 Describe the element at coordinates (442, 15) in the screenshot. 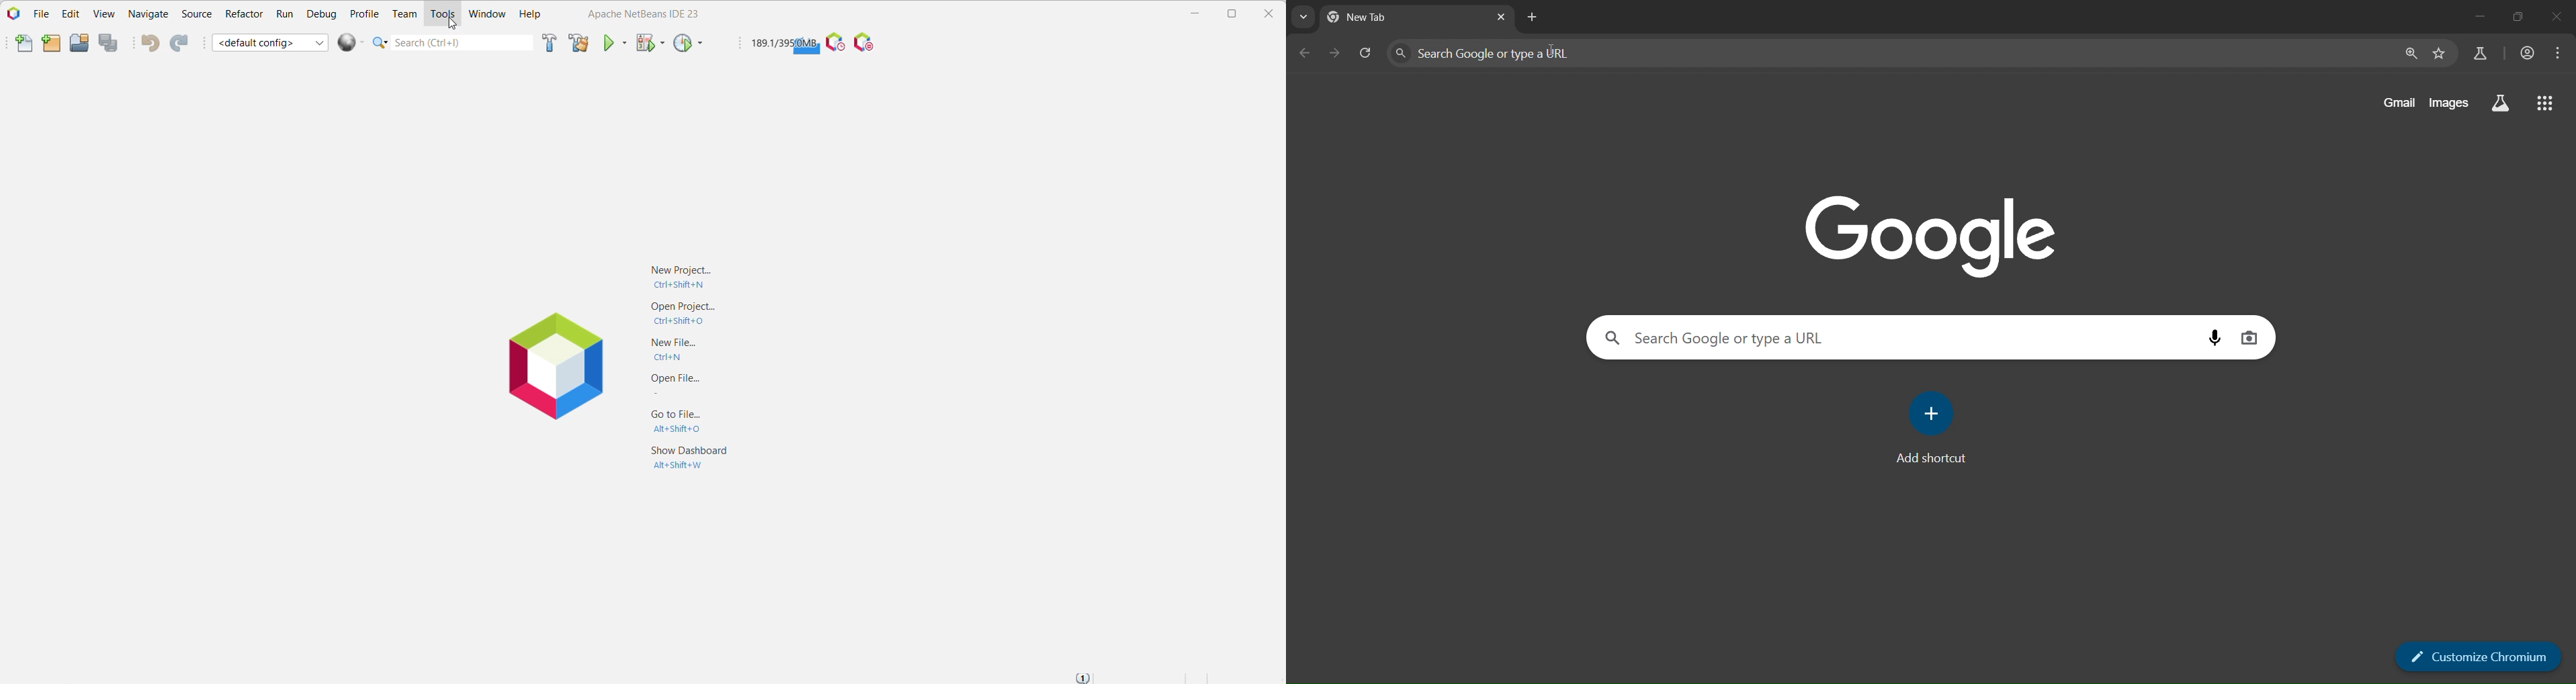

I see `Tools` at that location.